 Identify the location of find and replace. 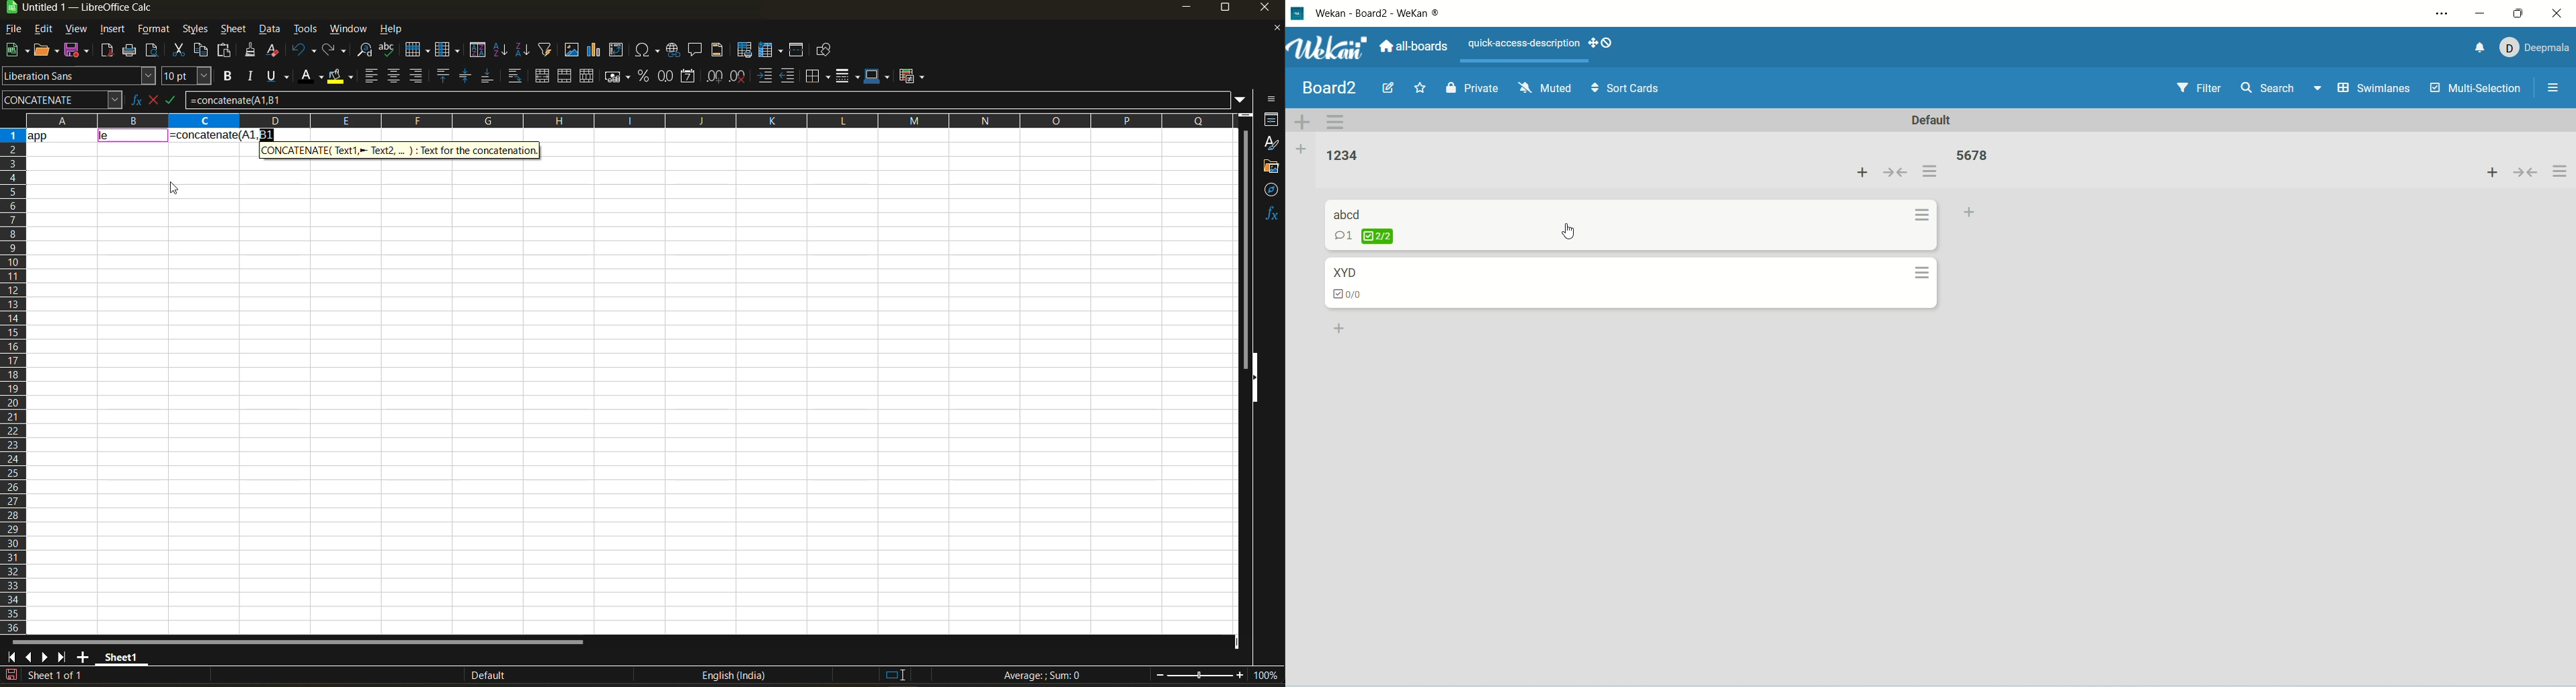
(366, 52).